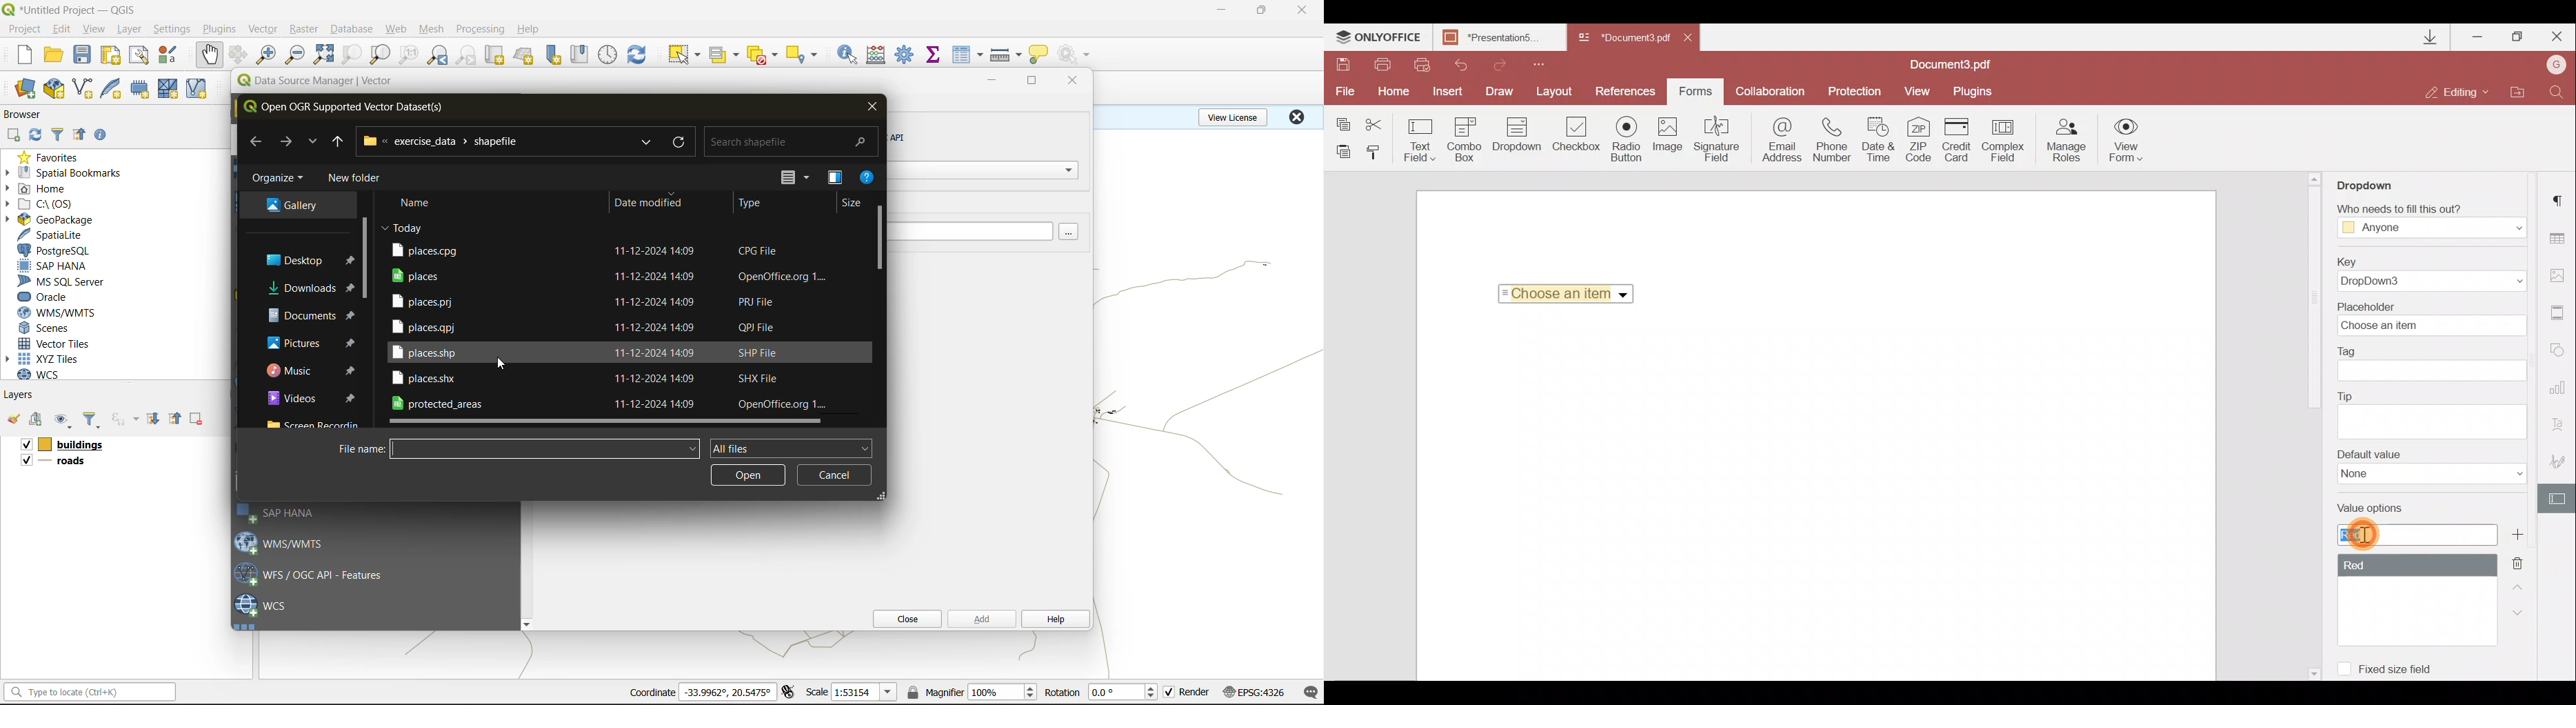 The image size is (2576, 728). What do you see at coordinates (199, 90) in the screenshot?
I see `new virtual layer` at bounding box center [199, 90].